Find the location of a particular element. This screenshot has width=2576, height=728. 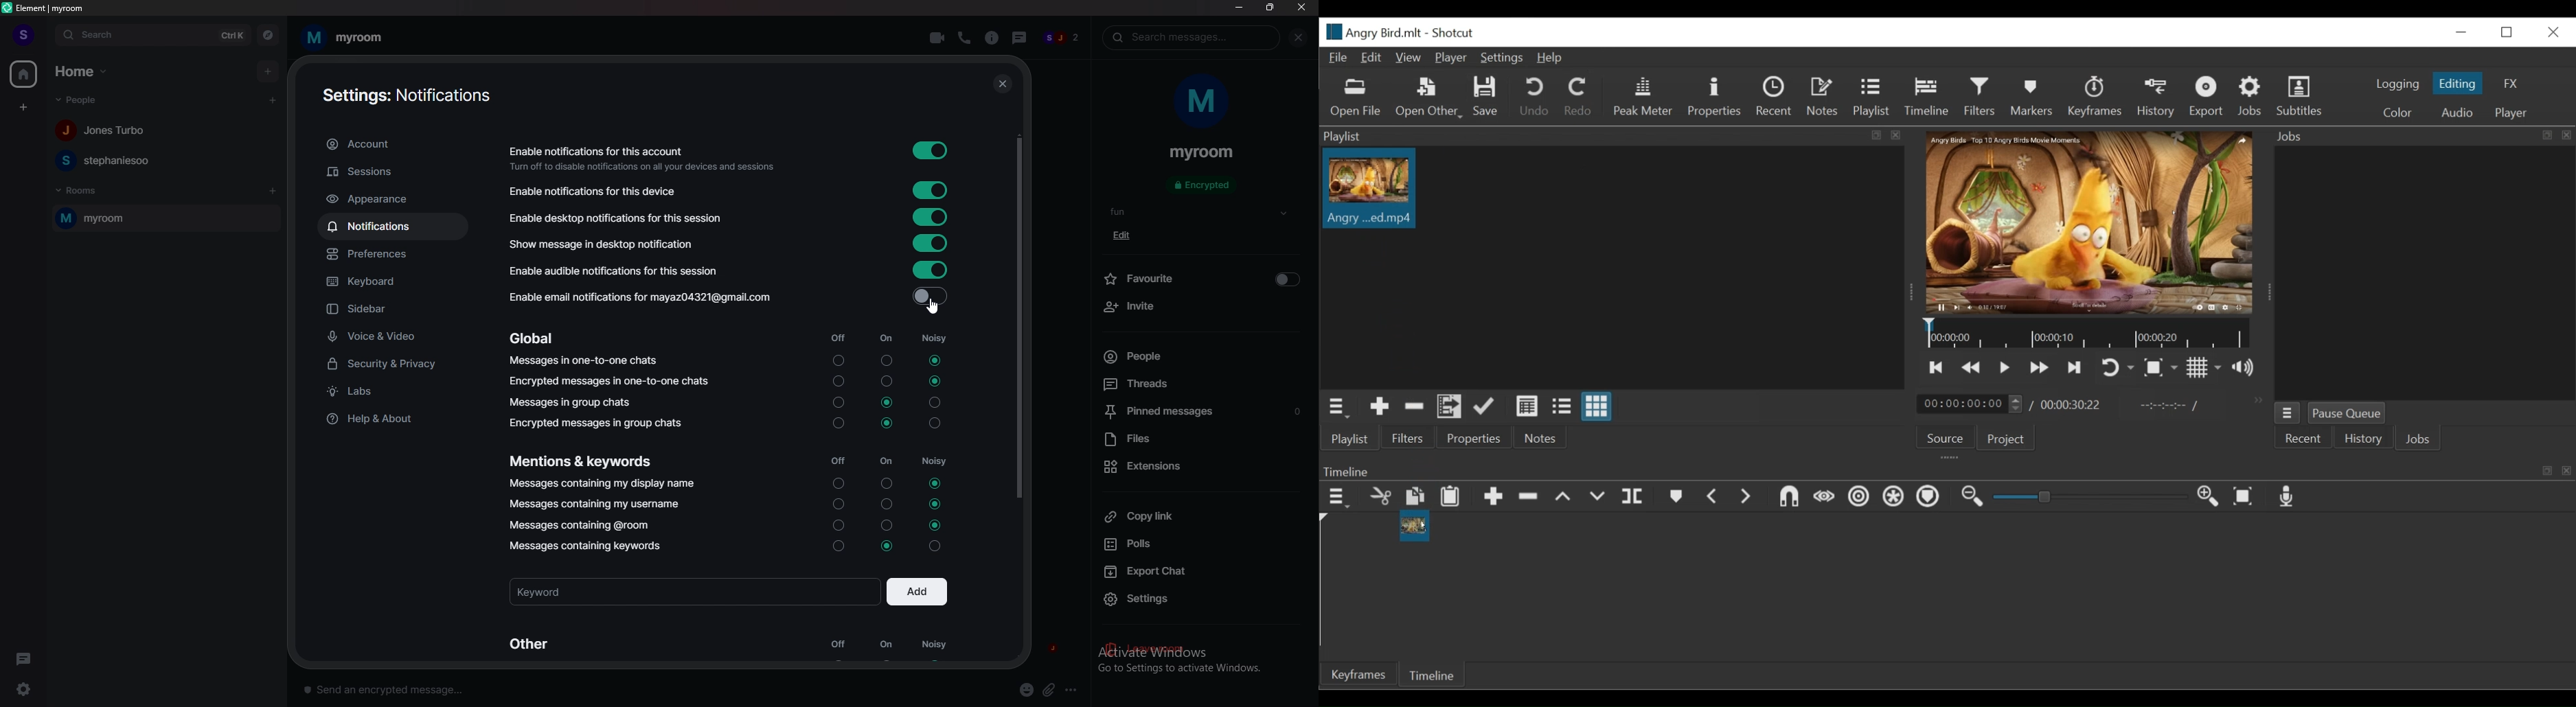

Skip to the next point is located at coordinates (2076, 367).